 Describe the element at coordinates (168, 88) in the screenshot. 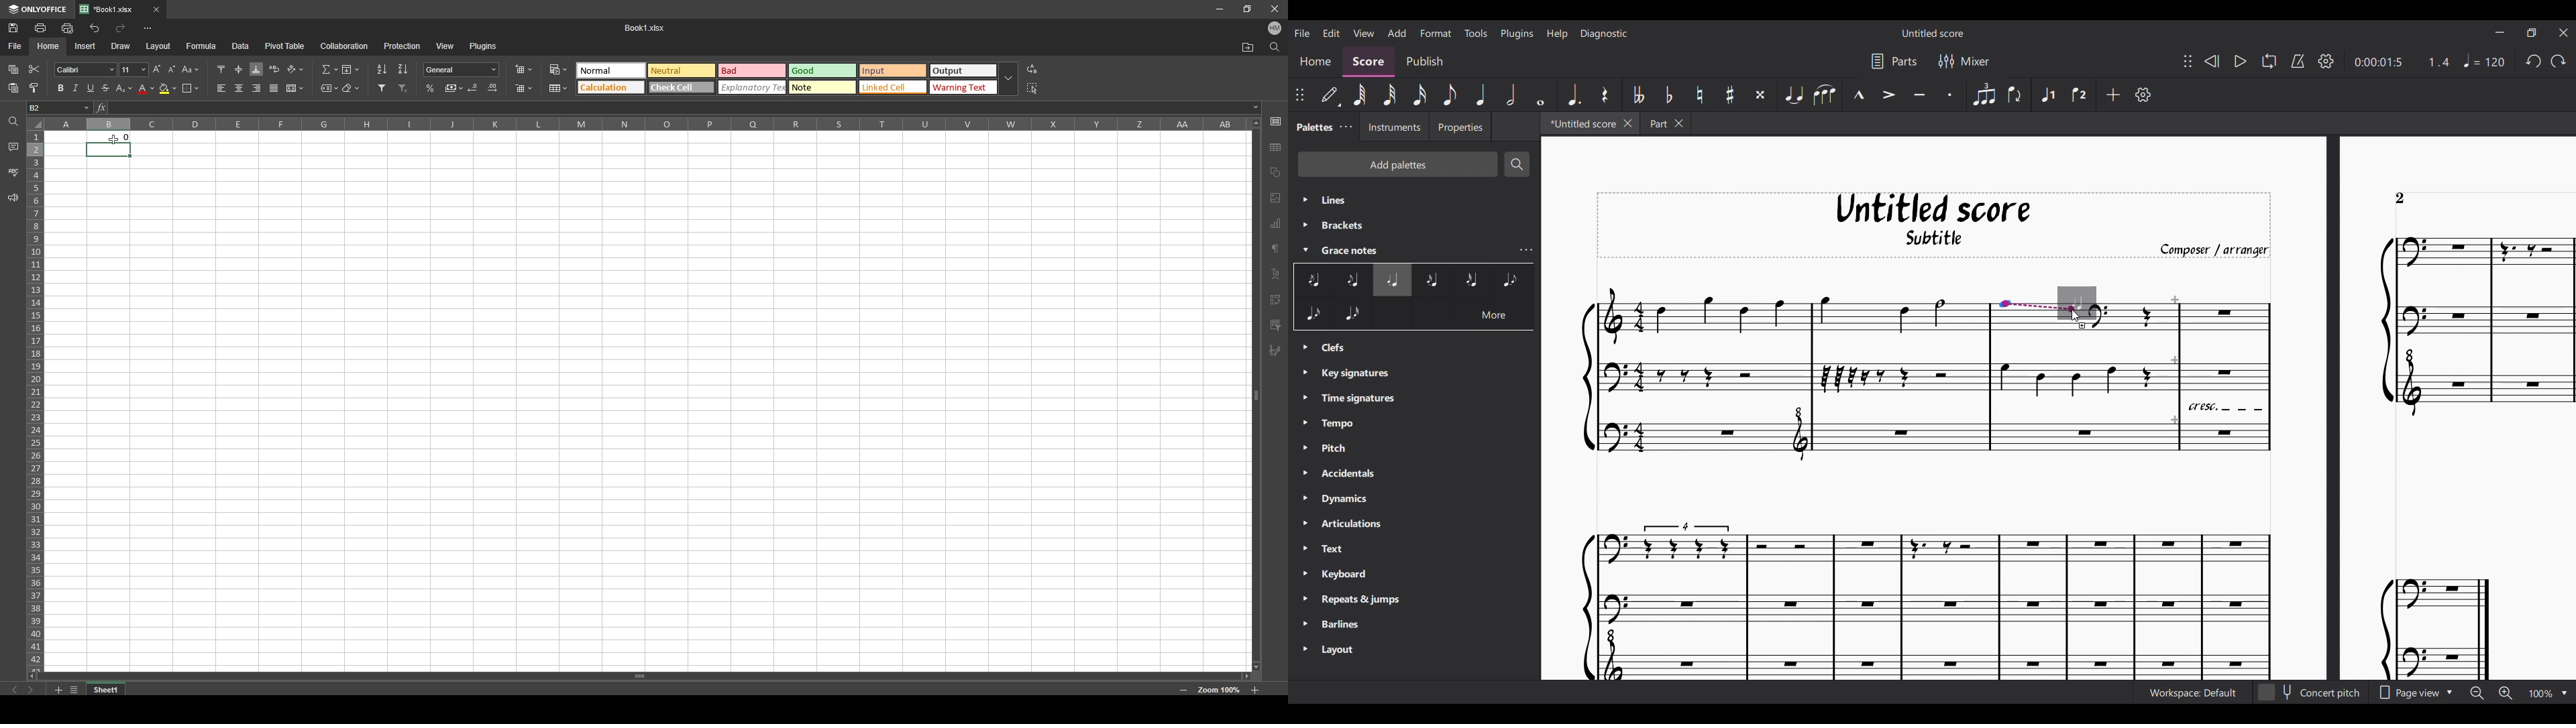

I see `fill color` at that location.